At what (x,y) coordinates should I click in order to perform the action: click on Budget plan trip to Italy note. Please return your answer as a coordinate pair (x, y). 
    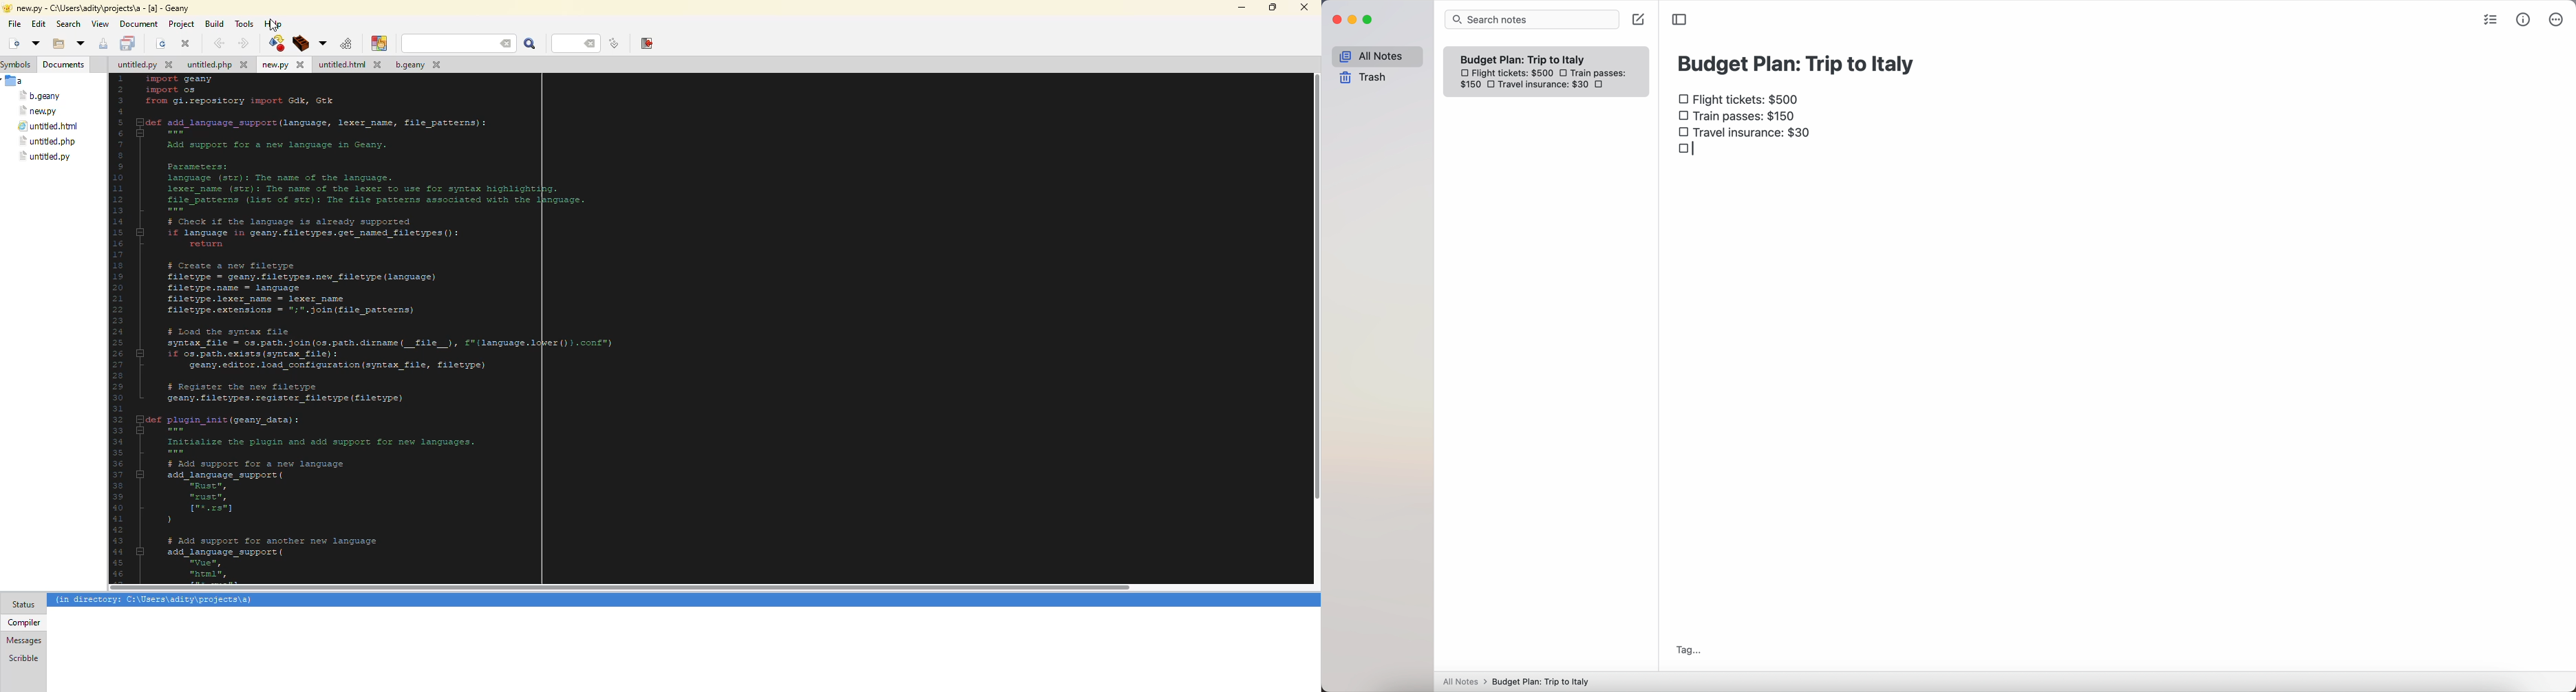
    Looking at the image, I should click on (1524, 59).